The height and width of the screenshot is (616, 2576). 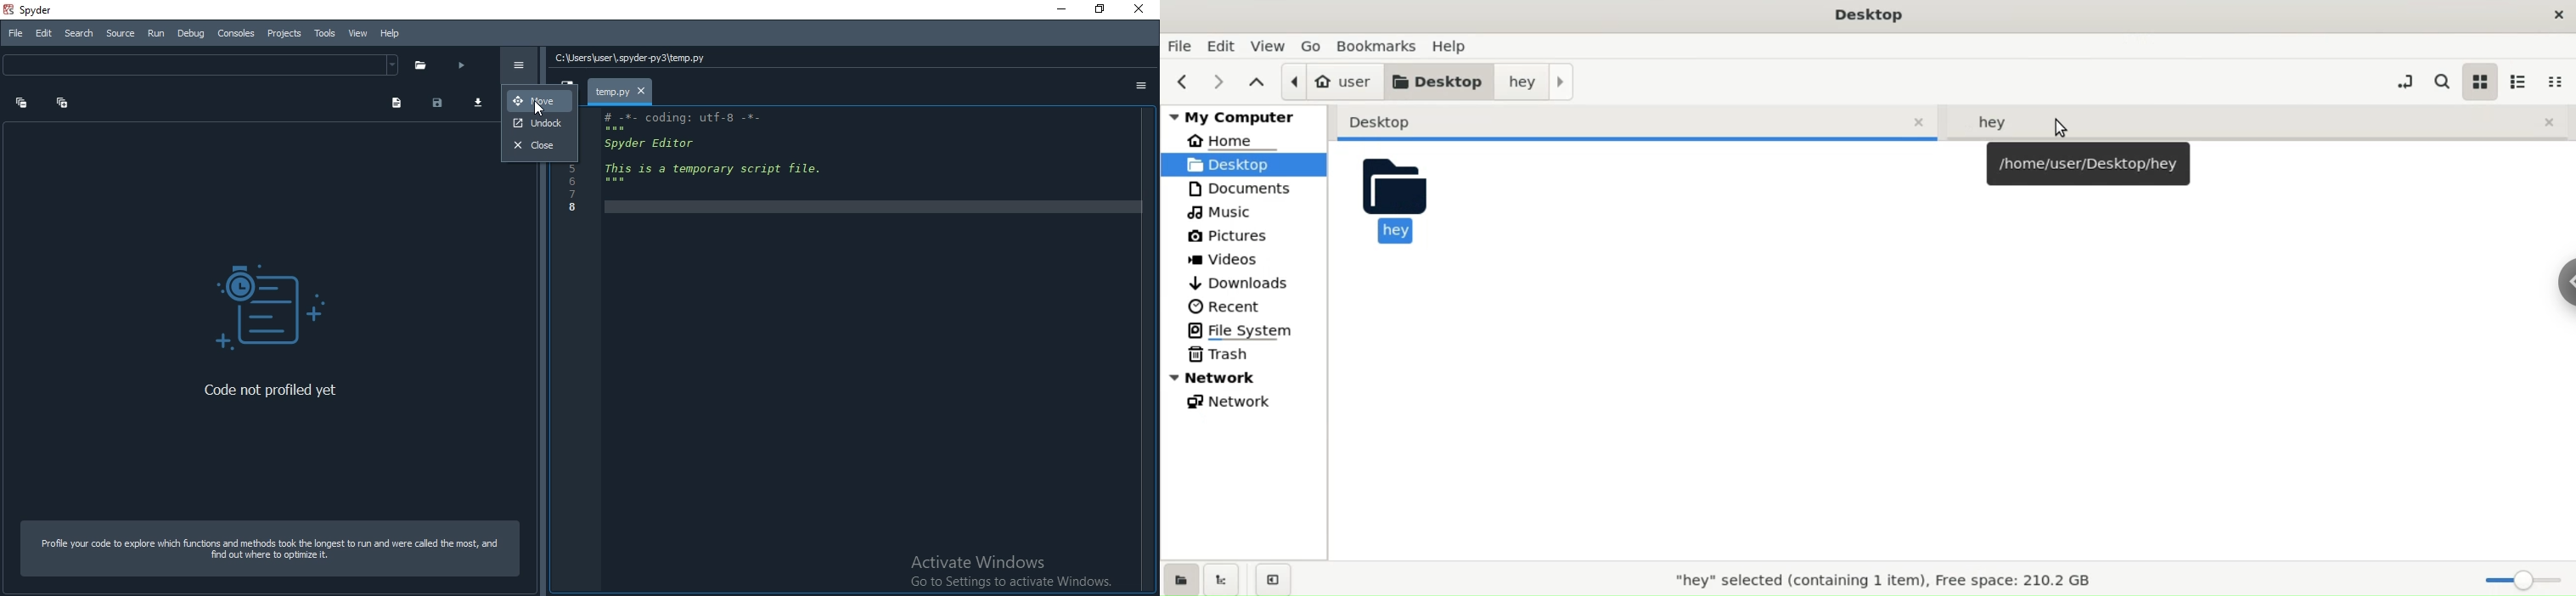 I want to click on Search, so click(x=79, y=34).